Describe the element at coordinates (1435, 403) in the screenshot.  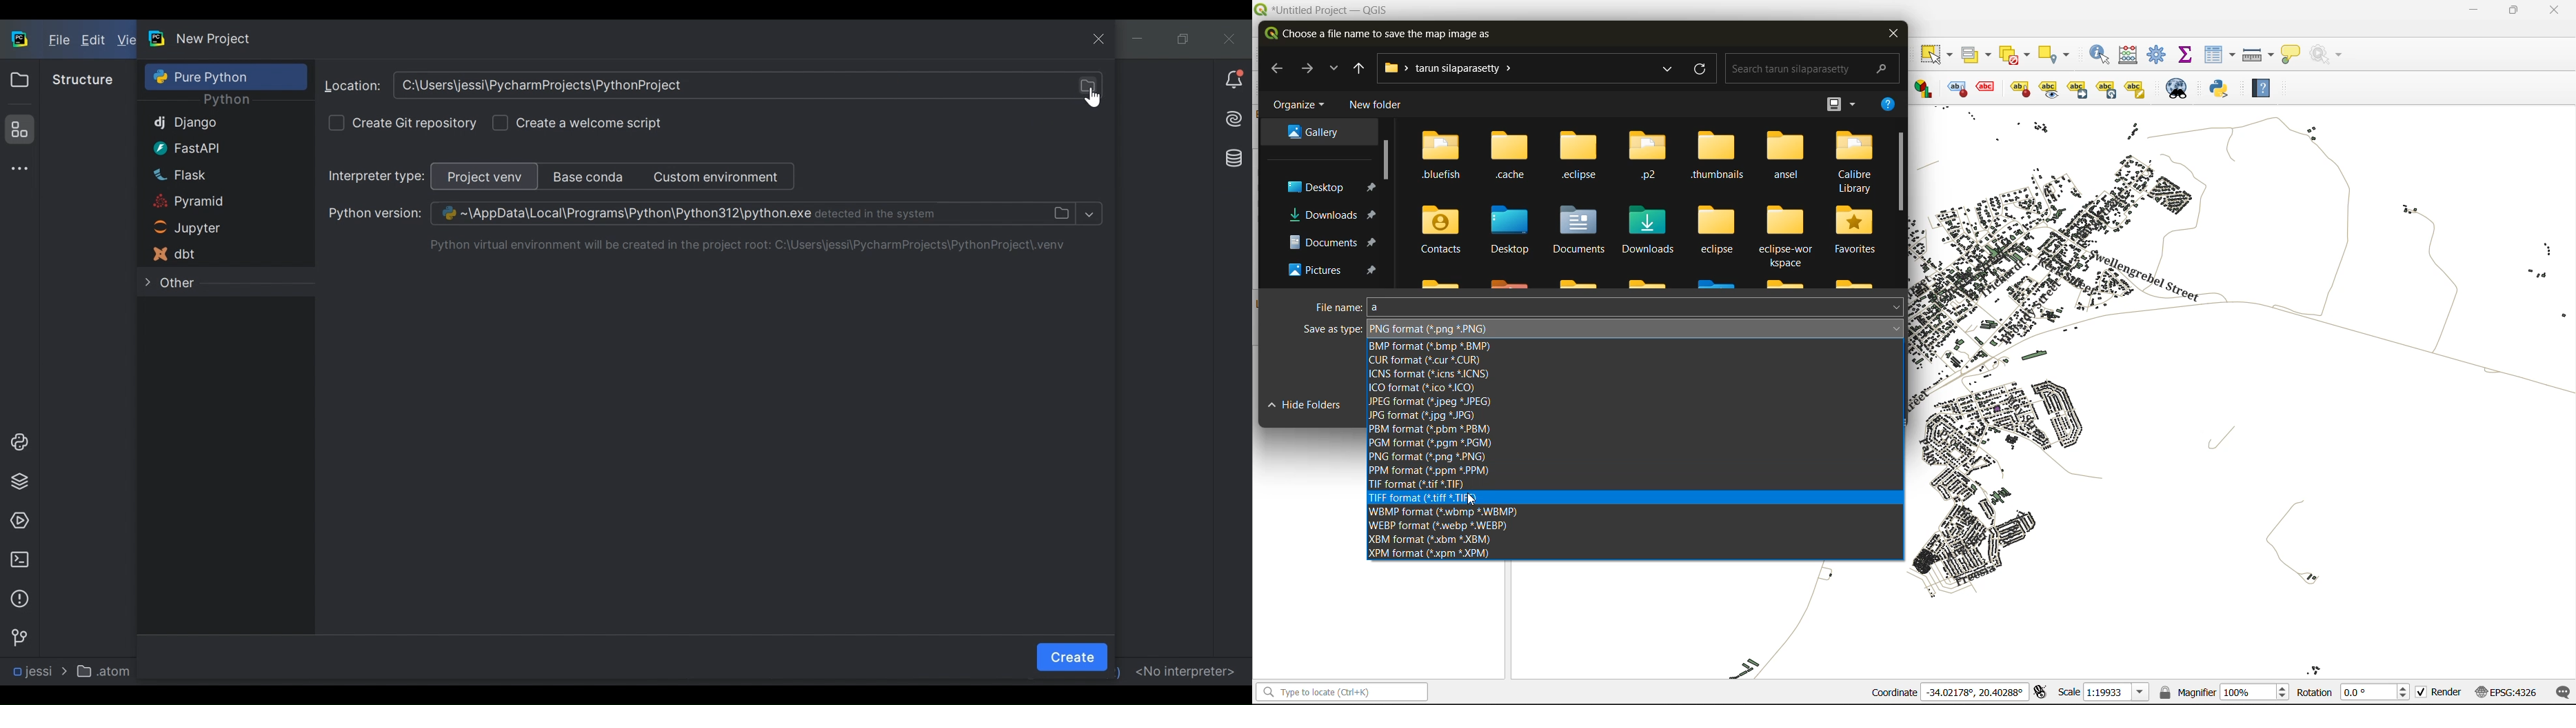
I see `jpeg ` at that location.